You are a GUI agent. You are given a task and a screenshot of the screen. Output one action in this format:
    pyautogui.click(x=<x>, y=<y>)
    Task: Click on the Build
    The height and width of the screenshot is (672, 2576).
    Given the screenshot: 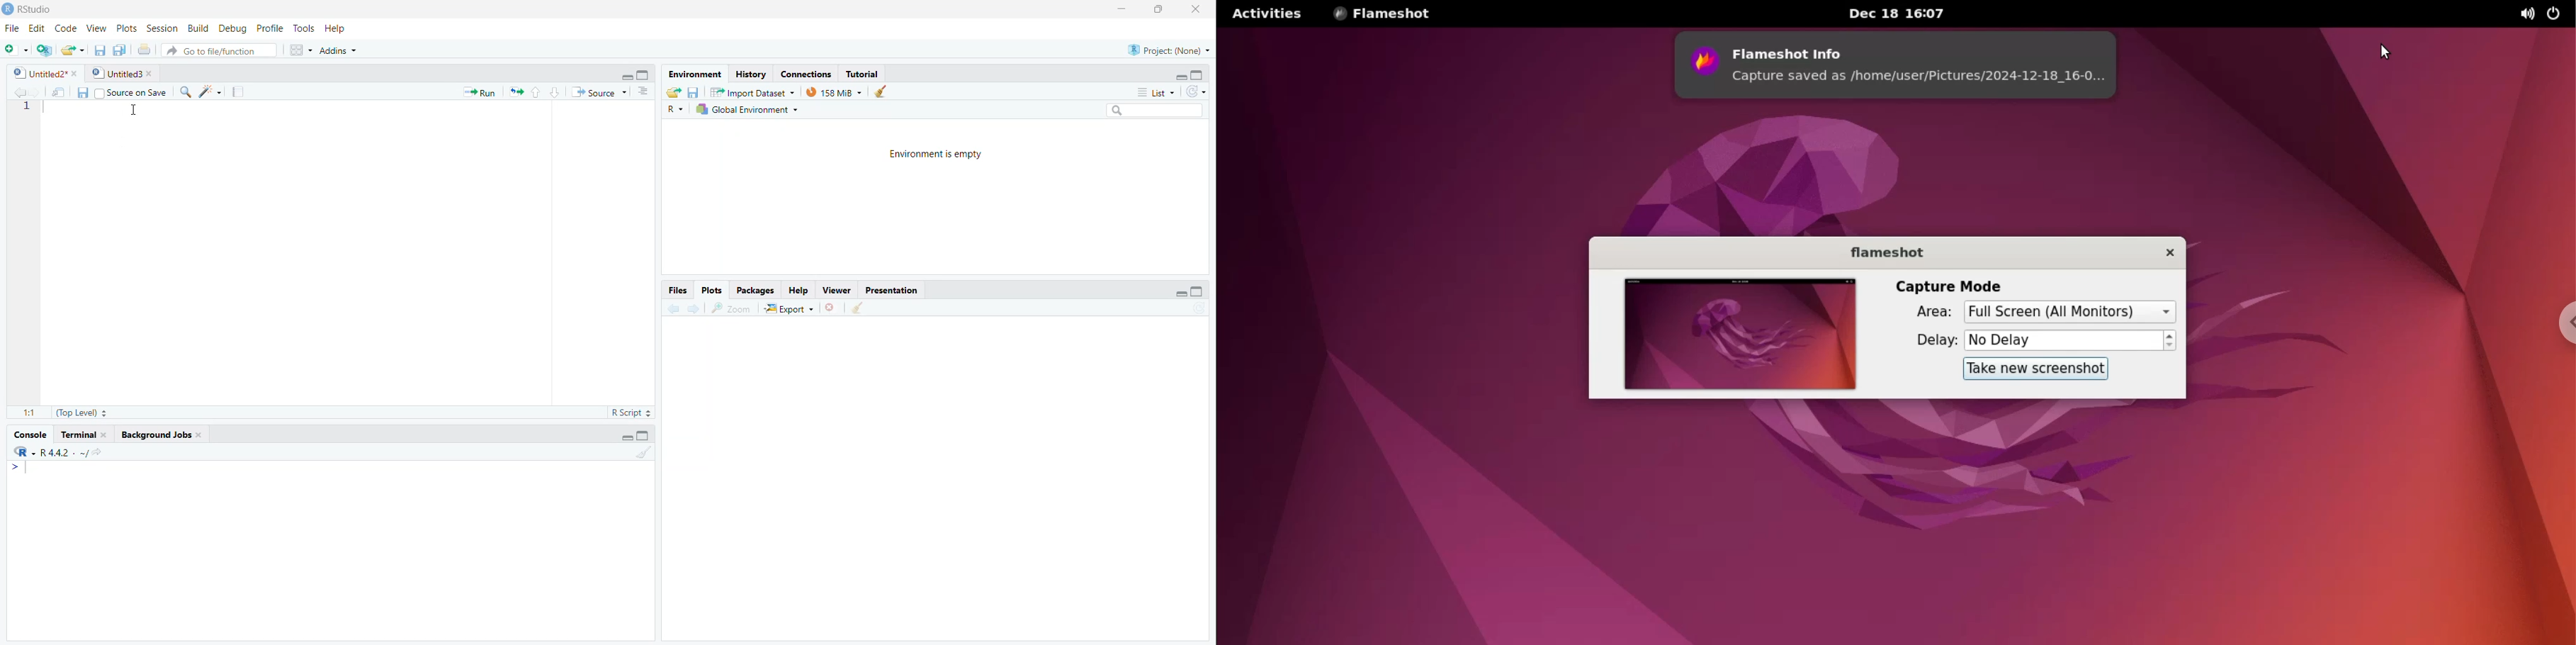 What is the action you would take?
    pyautogui.click(x=197, y=28)
    